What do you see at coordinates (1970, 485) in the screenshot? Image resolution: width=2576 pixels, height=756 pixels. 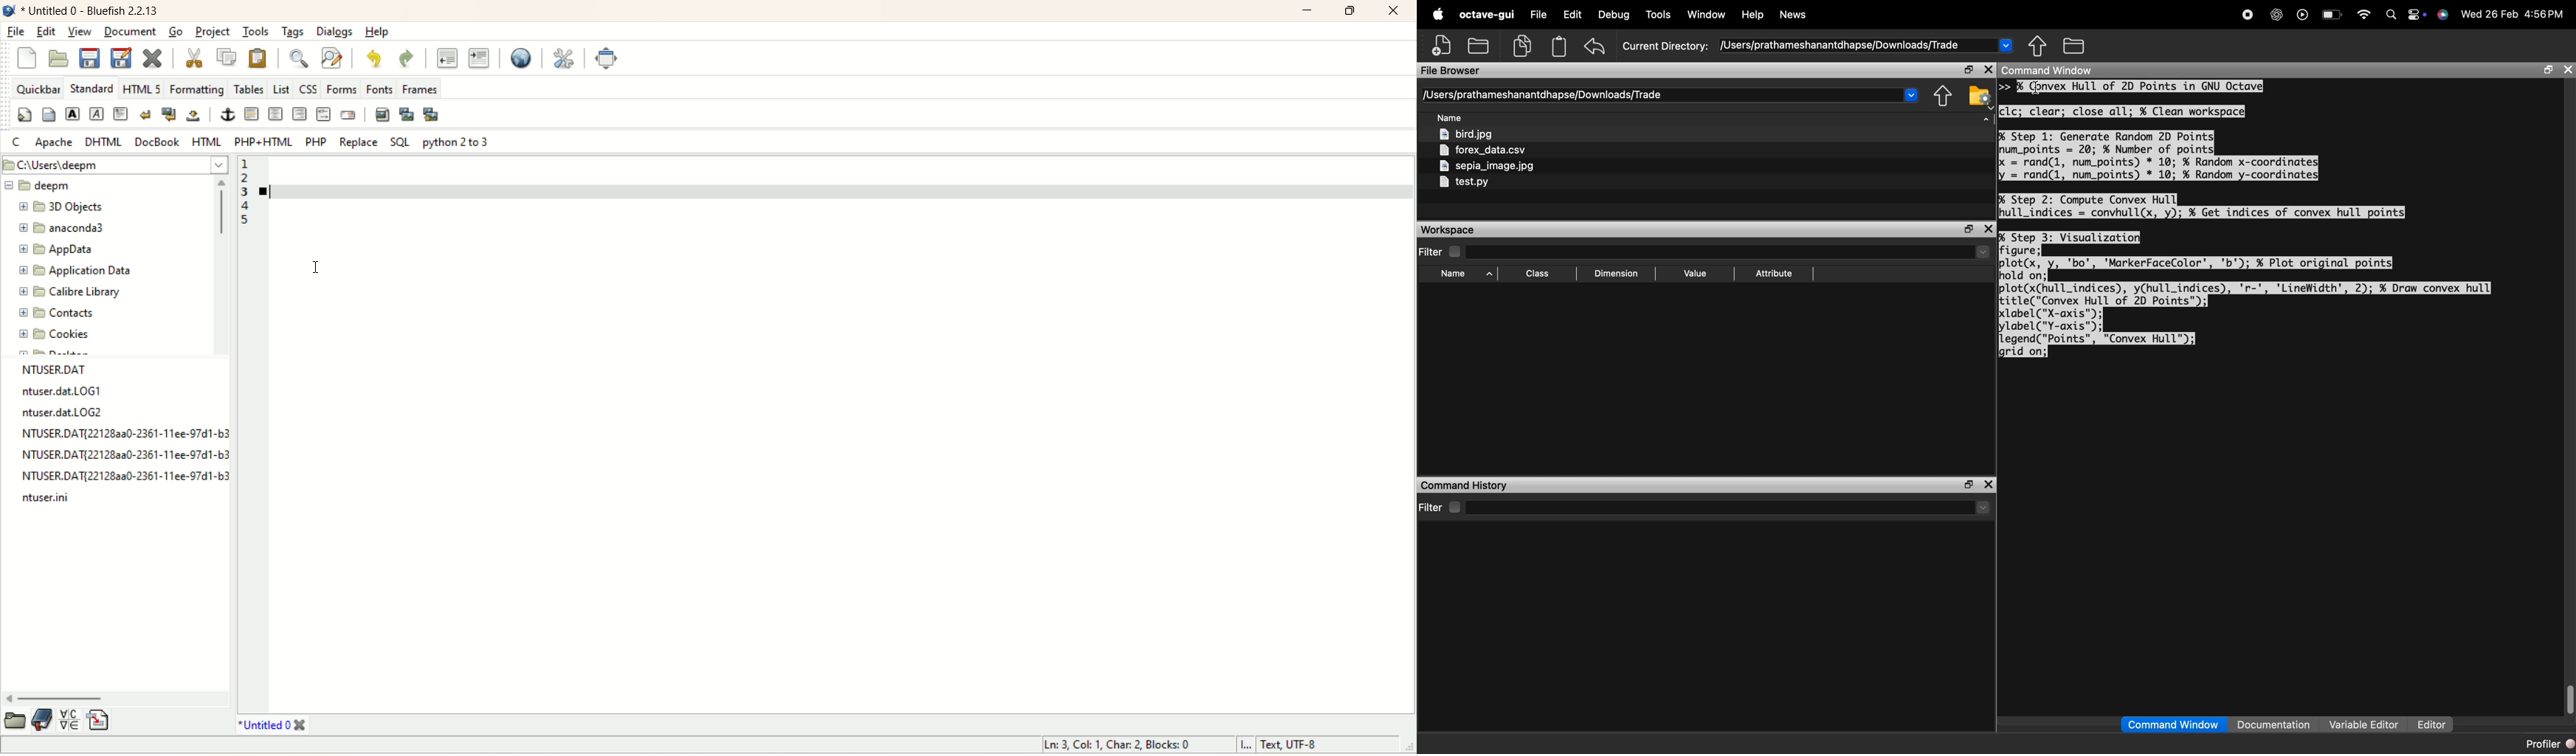 I see `separate the window` at bounding box center [1970, 485].